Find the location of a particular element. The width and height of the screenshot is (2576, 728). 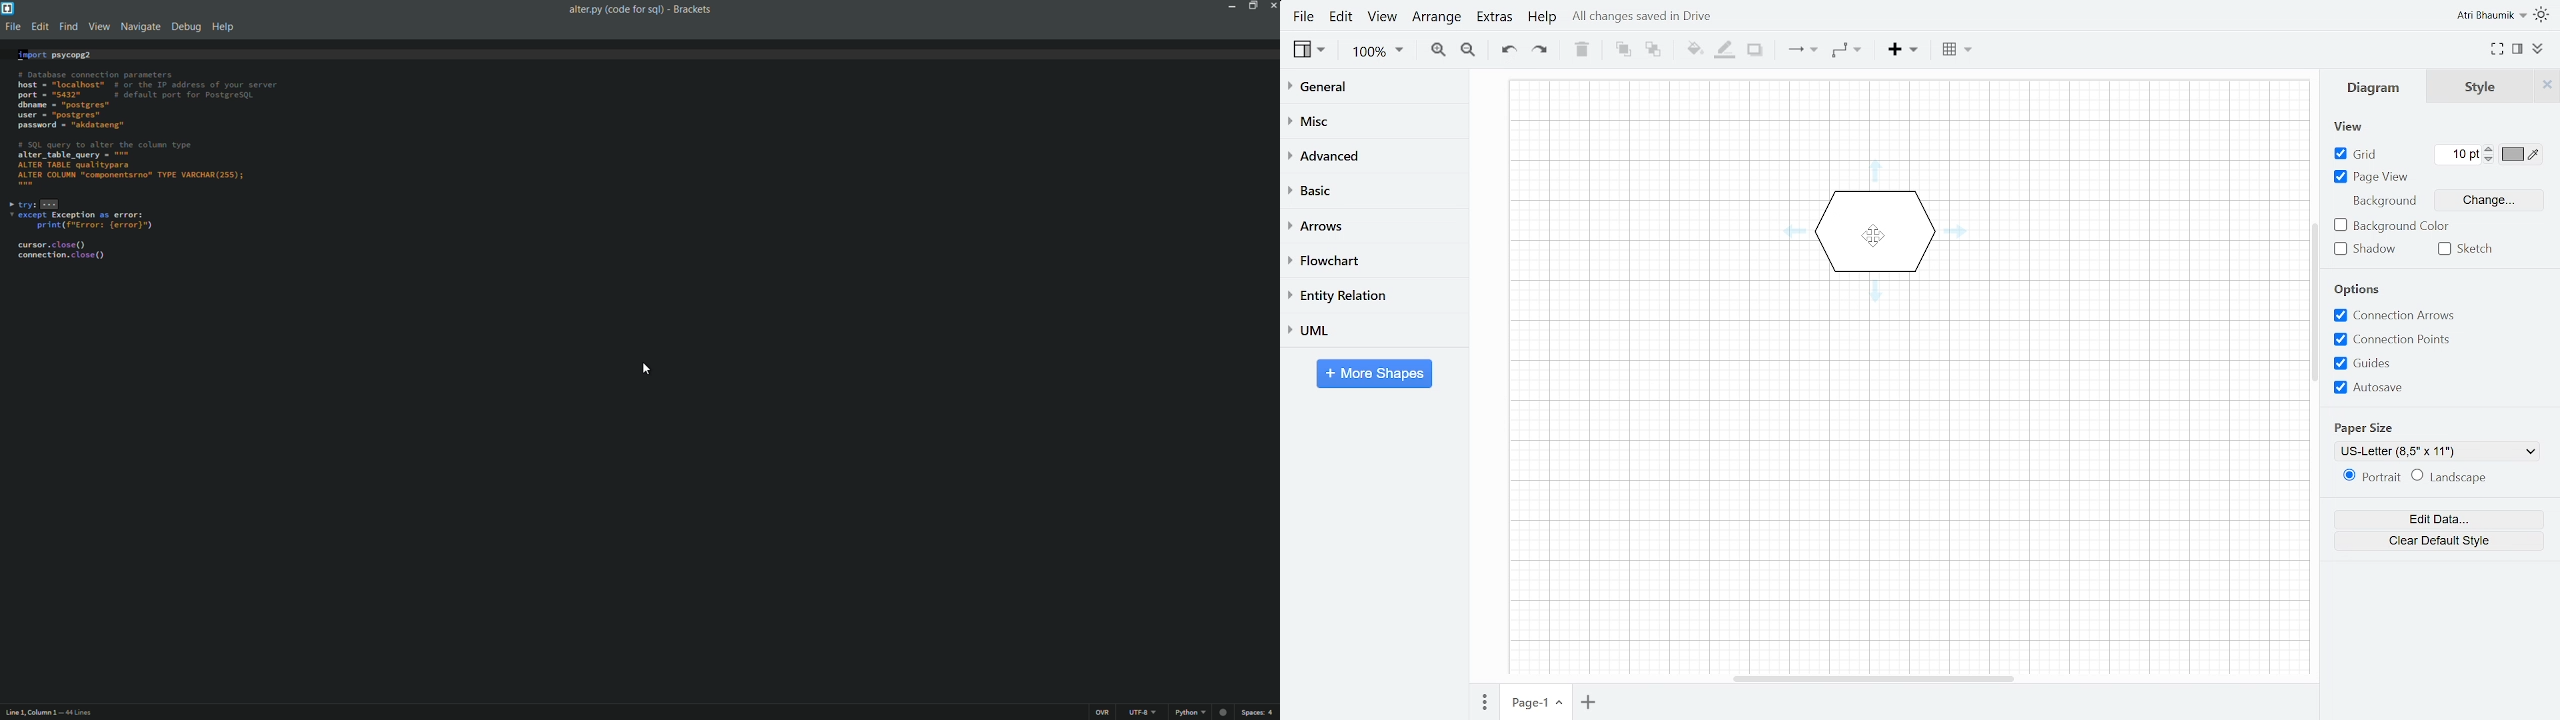

Autosave is located at coordinates (2384, 385).